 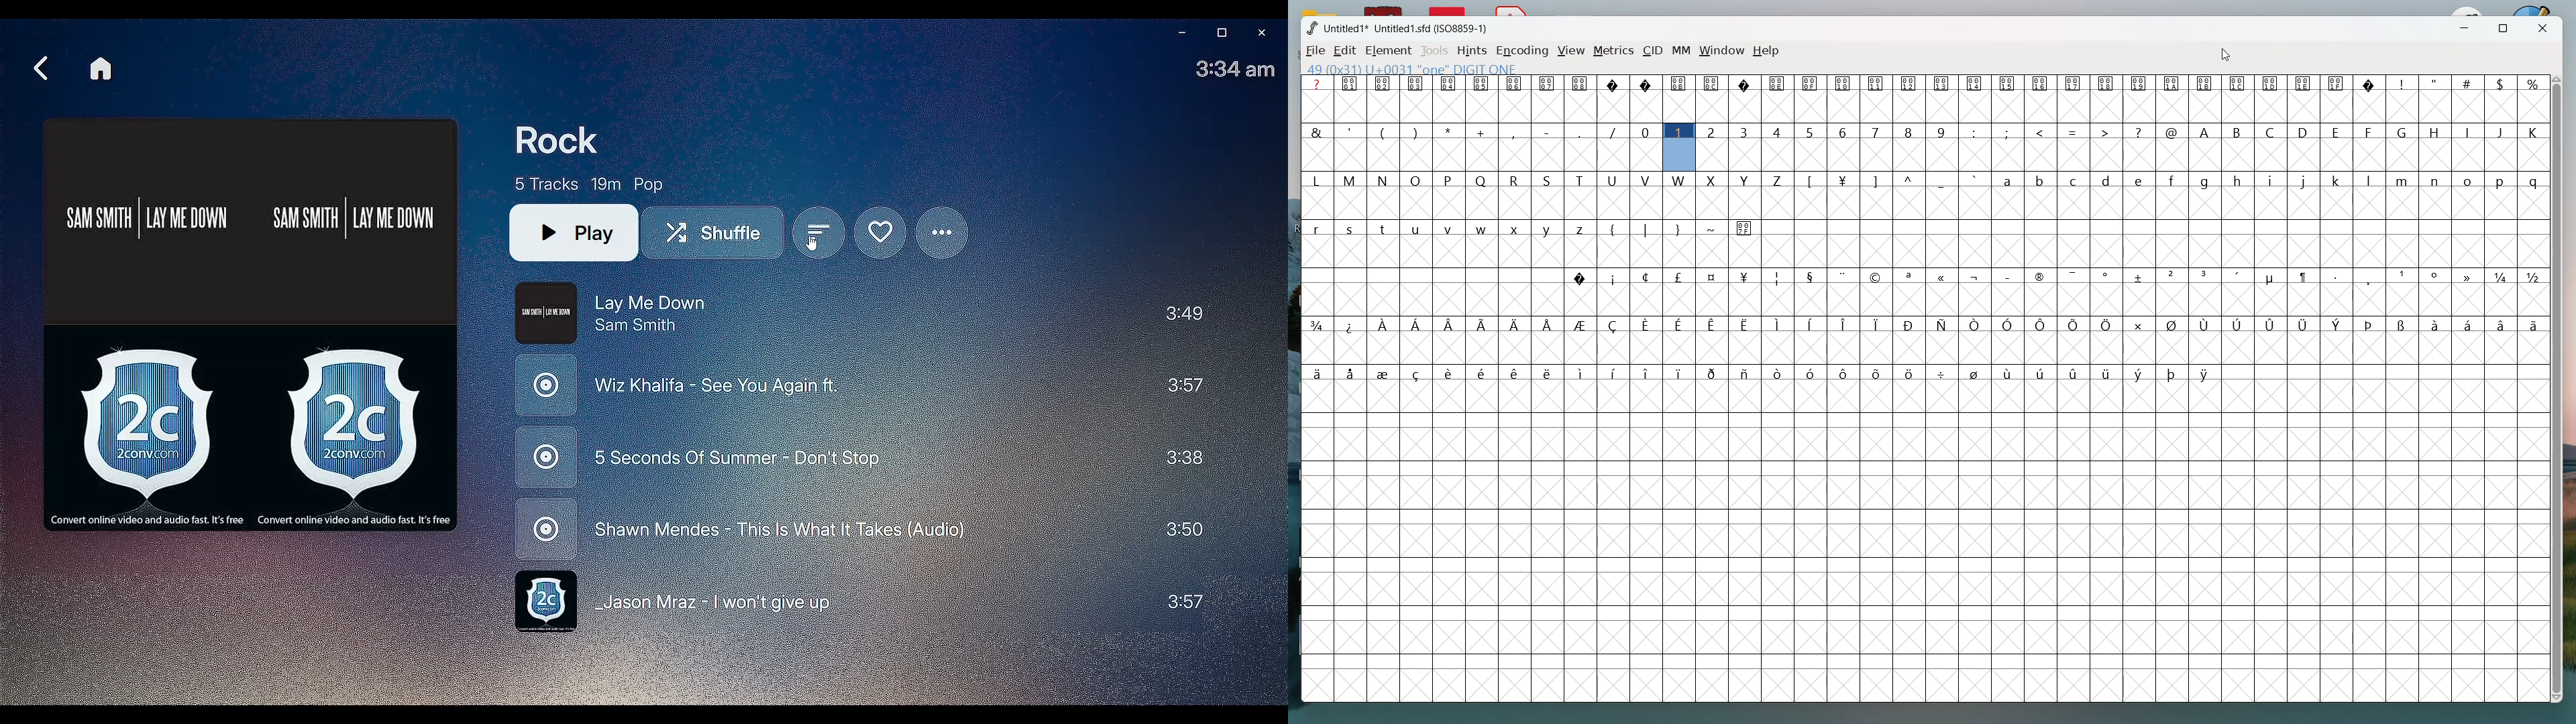 I want to click on &, so click(x=1316, y=131).